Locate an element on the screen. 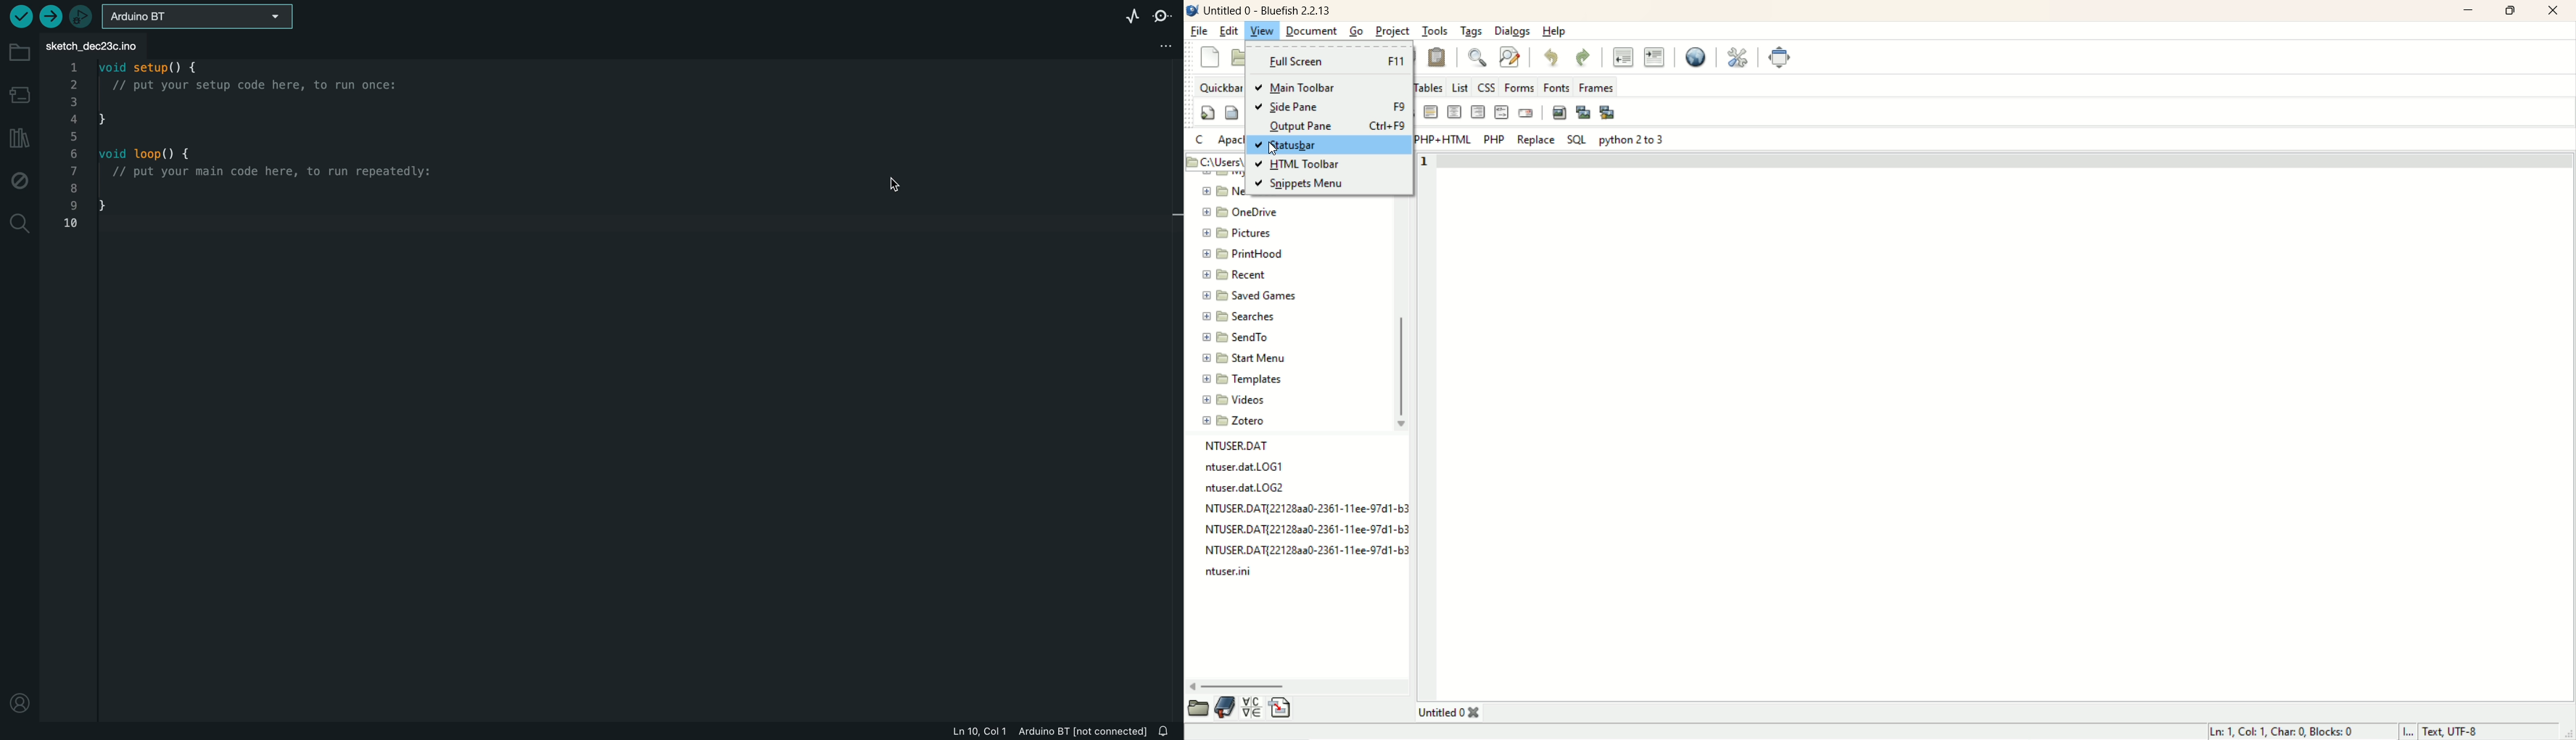 The width and height of the screenshot is (2576, 756). logo is located at coordinates (1192, 10).